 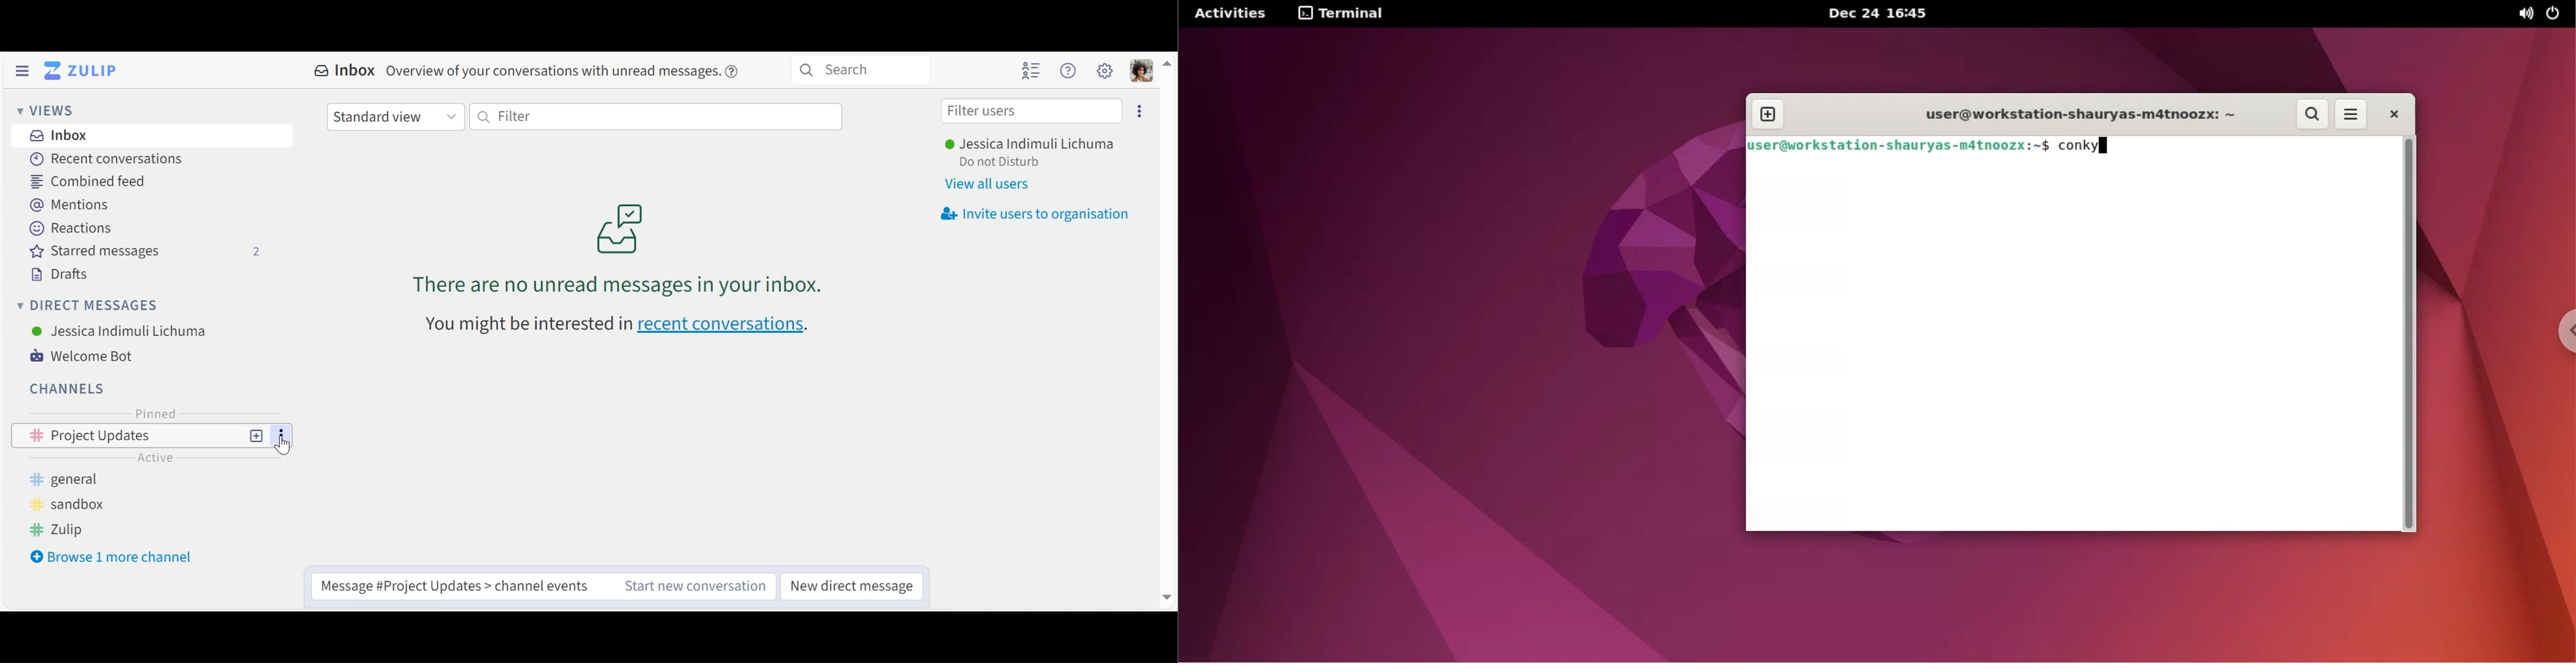 What do you see at coordinates (114, 556) in the screenshot?
I see `Browse more channel` at bounding box center [114, 556].